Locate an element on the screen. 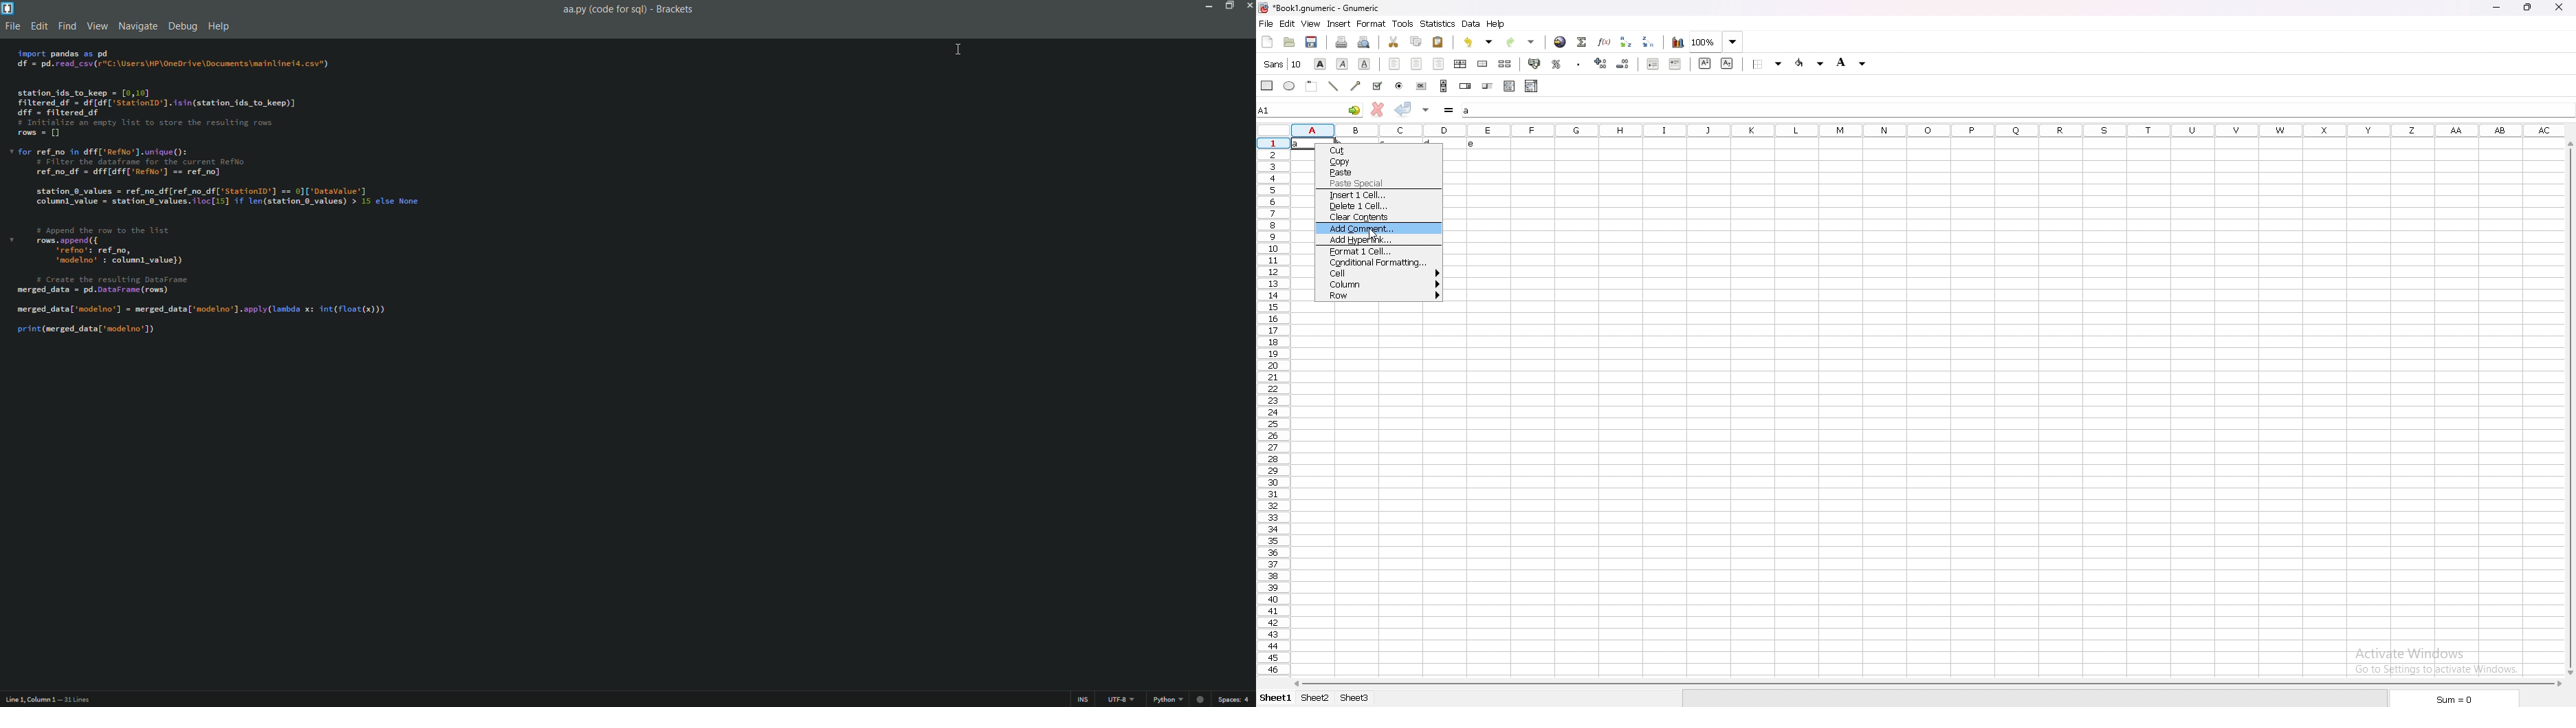 The width and height of the screenshot is (2576, 728). scroll bar is located at coordinates (1930, 686).